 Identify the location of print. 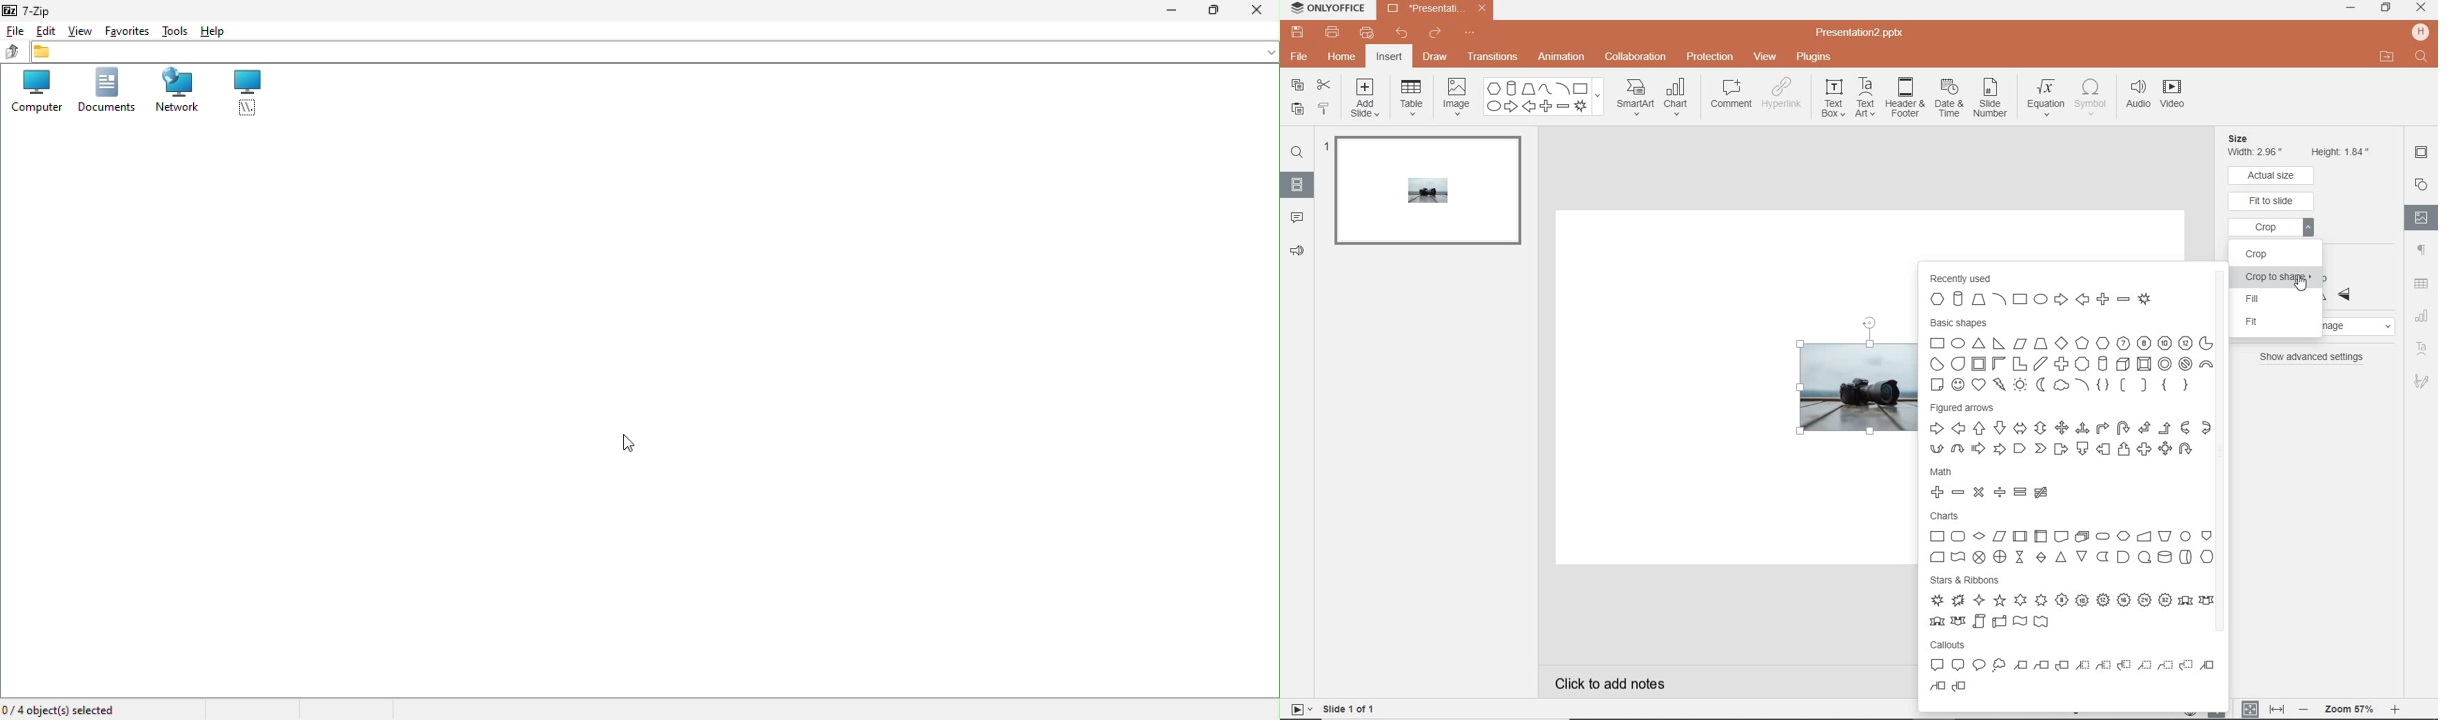
(1333, 32).